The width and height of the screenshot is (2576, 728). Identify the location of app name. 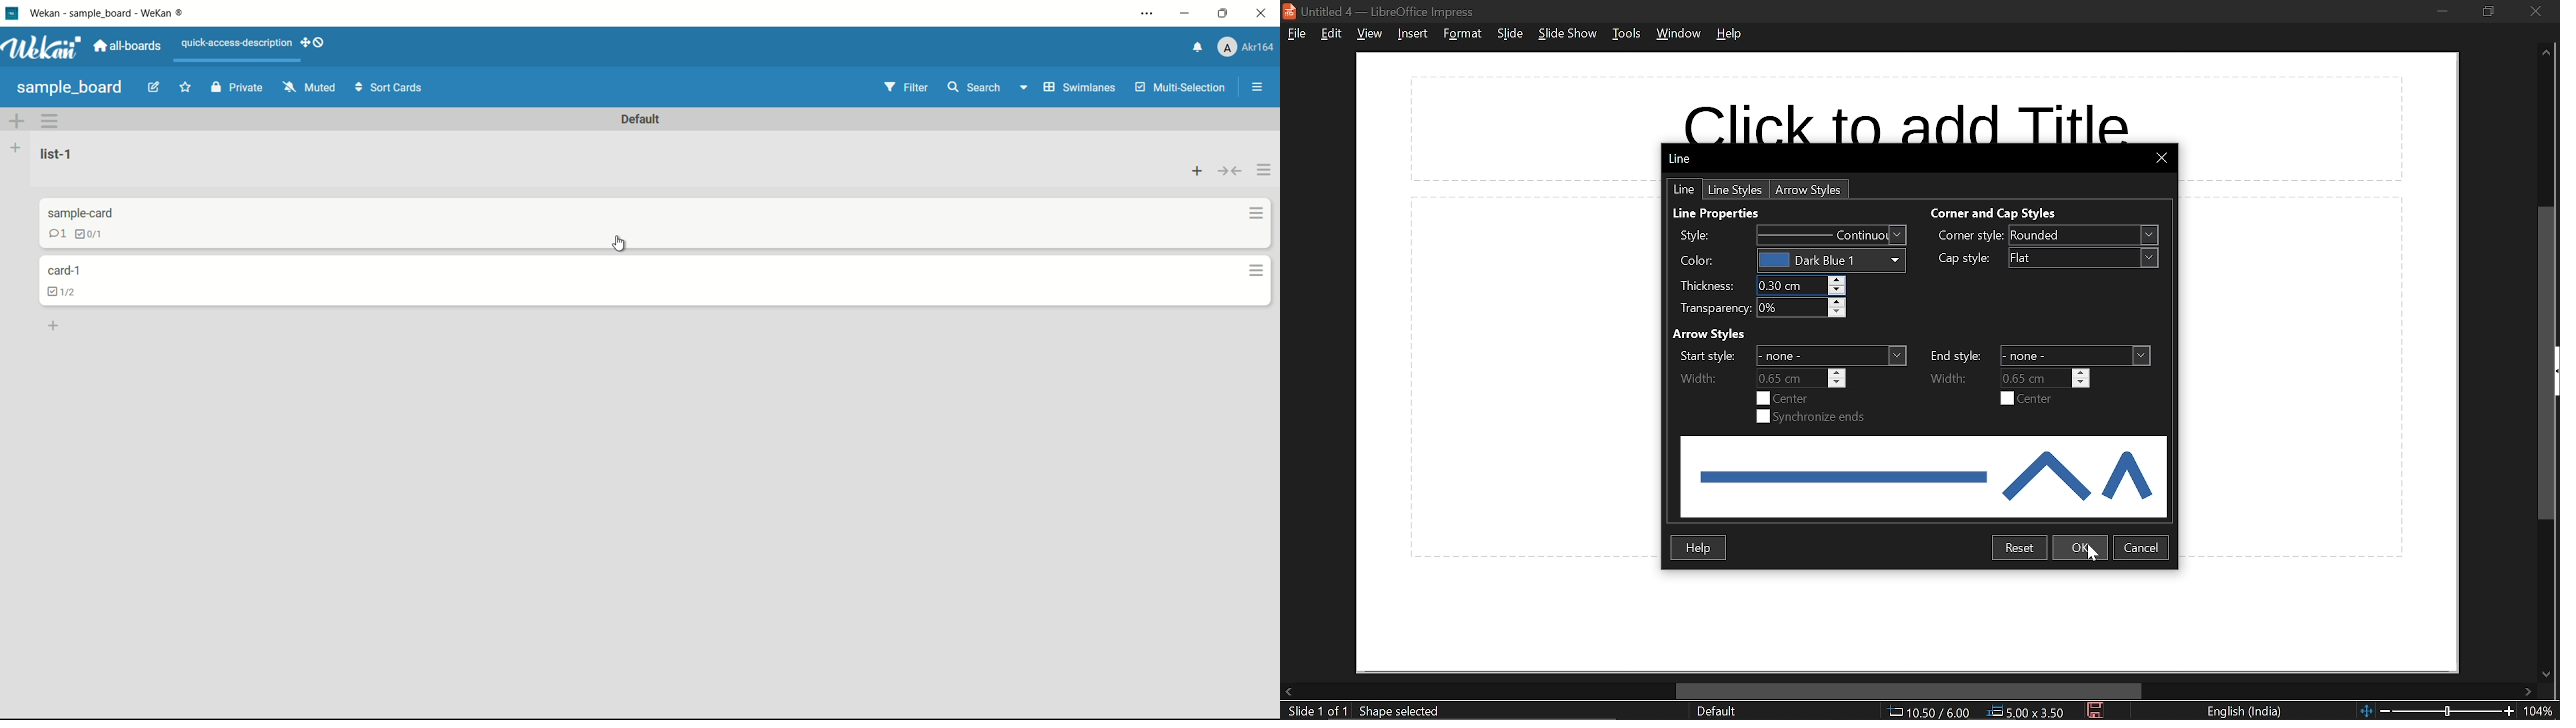
(114, 13).